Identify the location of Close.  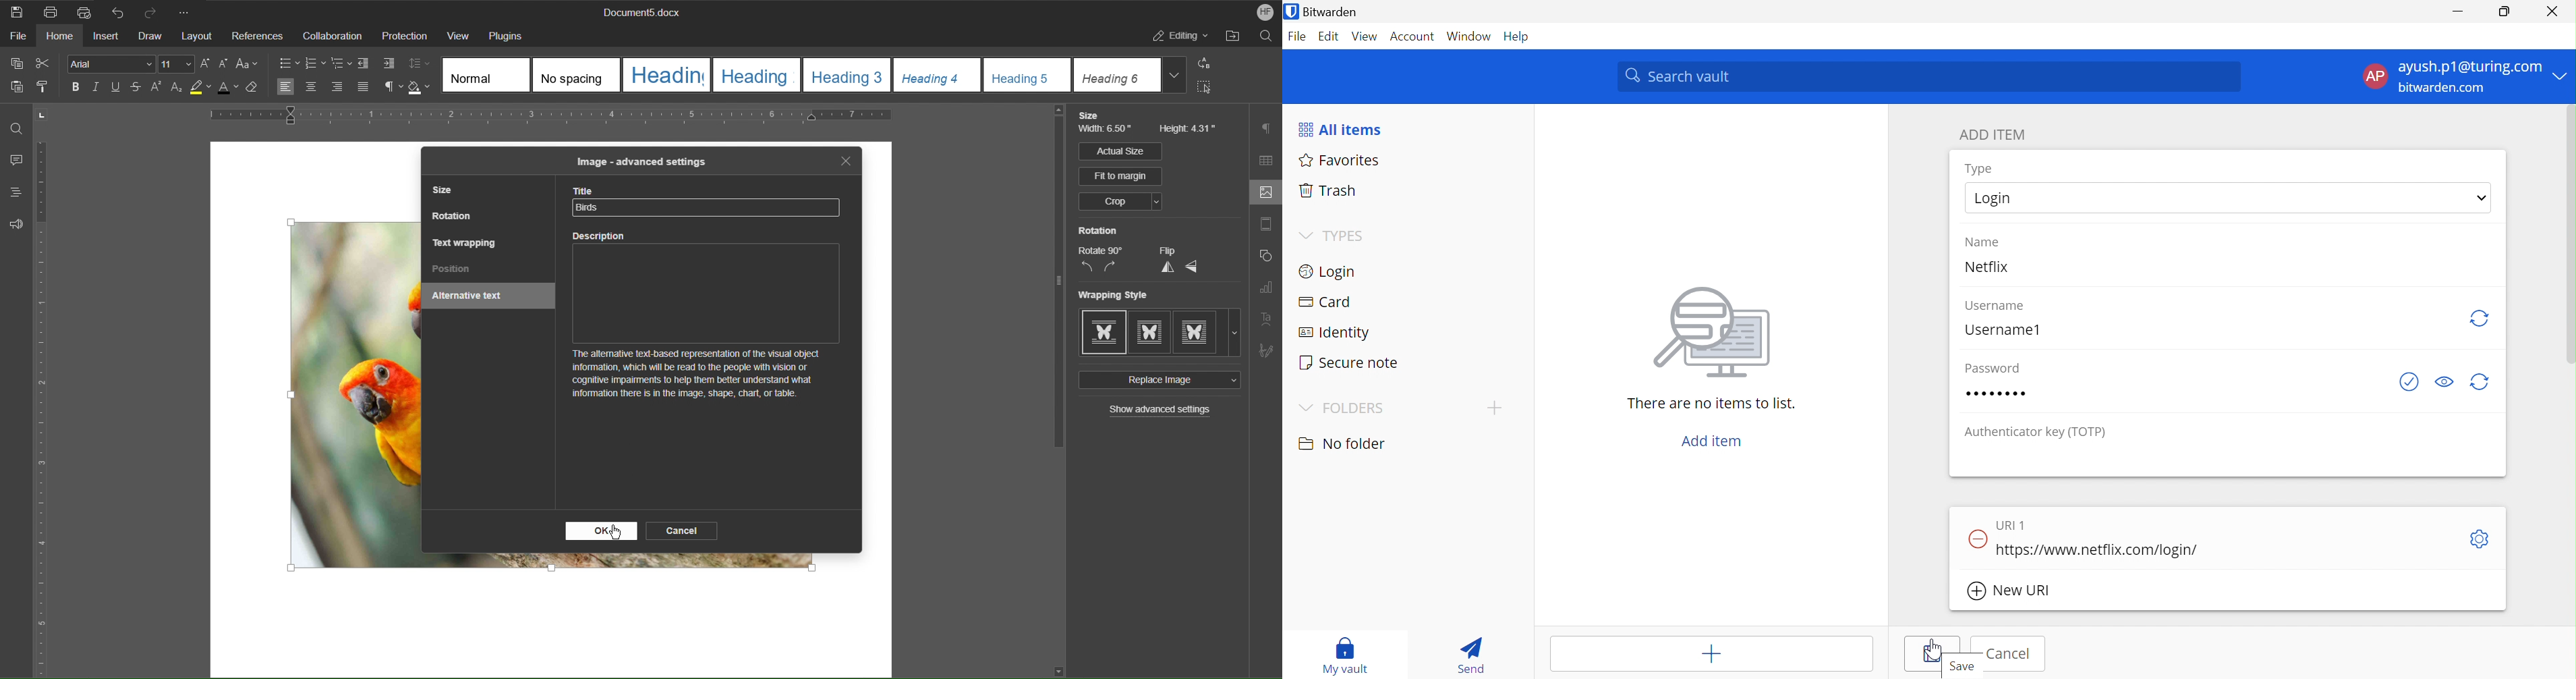
(2552, 11).